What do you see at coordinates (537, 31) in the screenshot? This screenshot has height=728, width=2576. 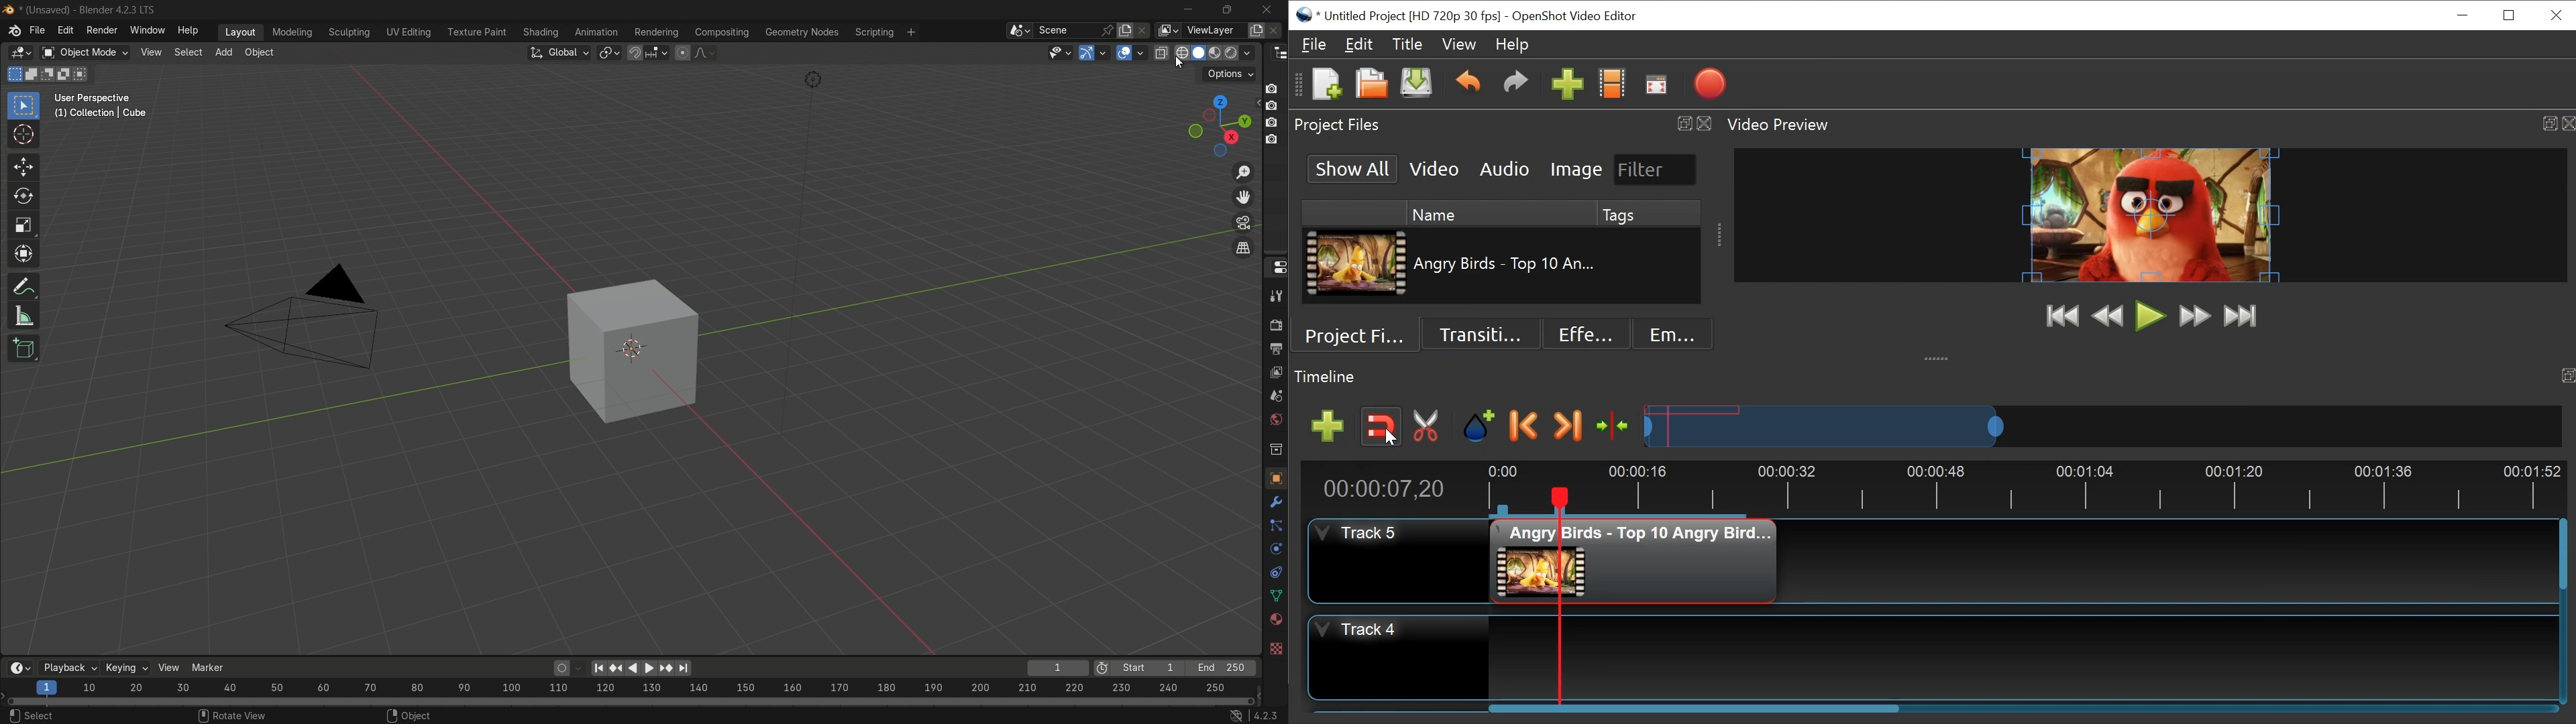 I see `shading menu` at bounding box center [537, 31].